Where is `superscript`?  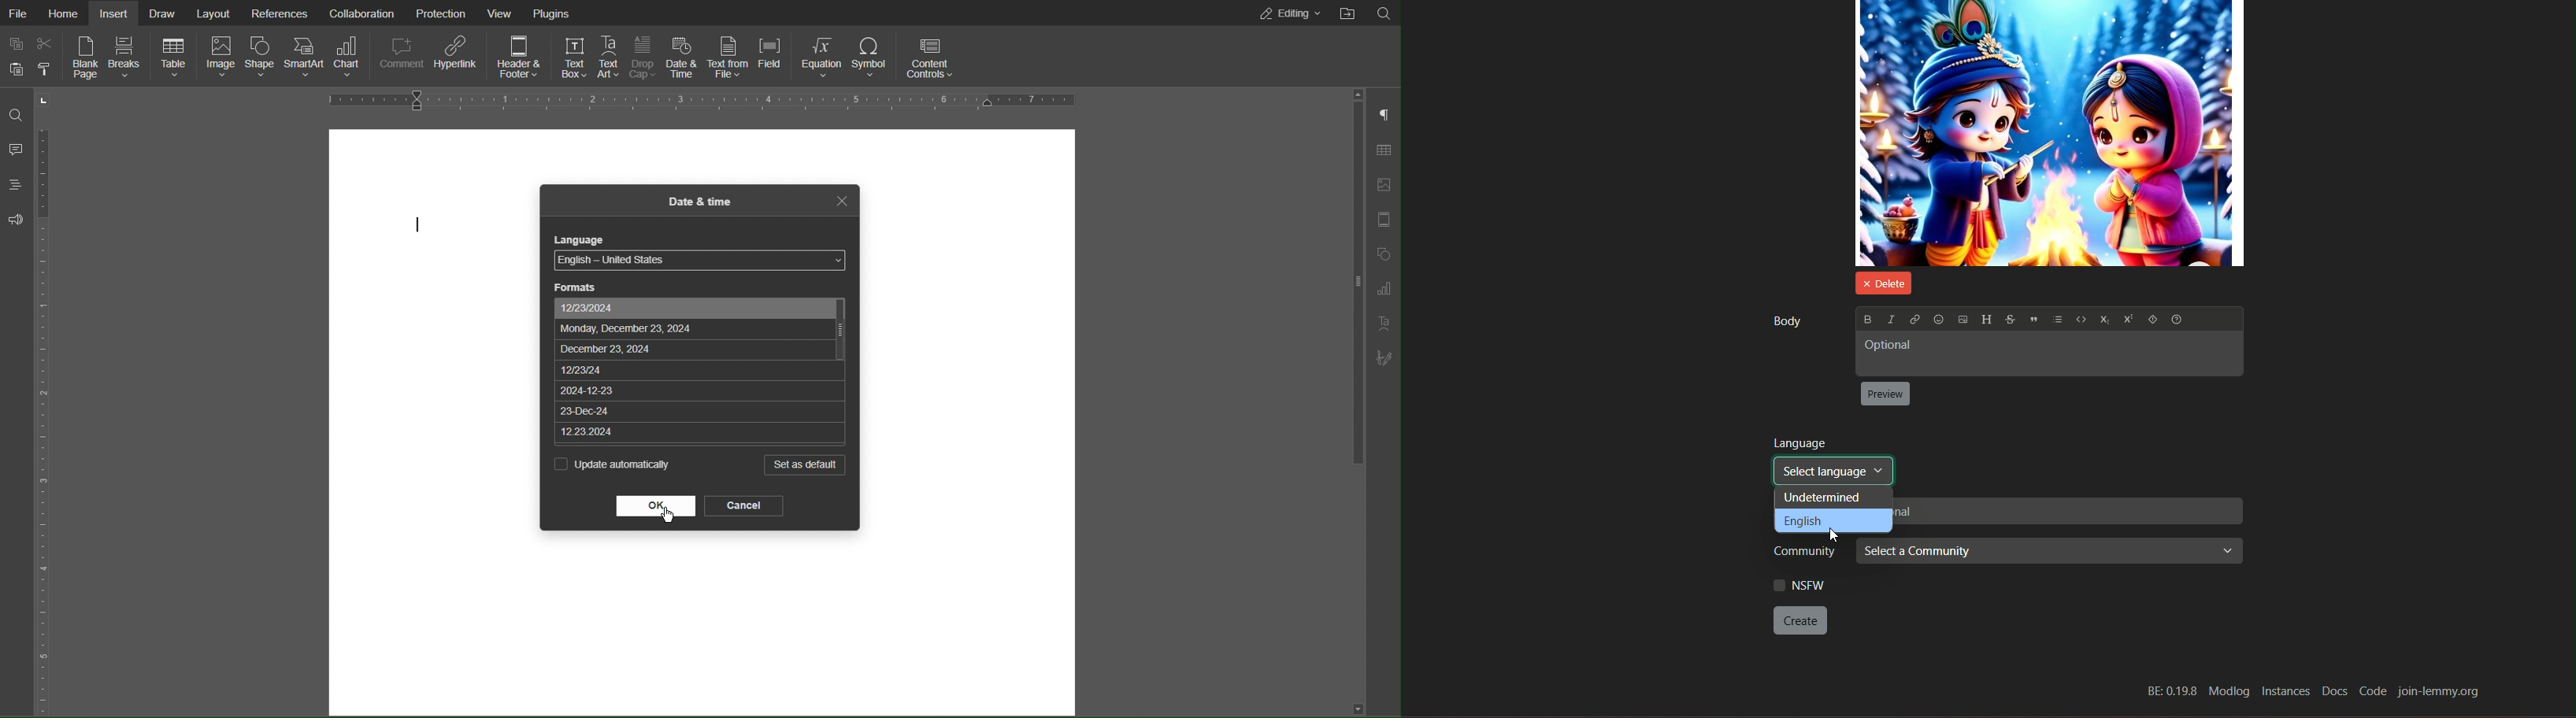
superscript is located at coordinates (2126, 320).